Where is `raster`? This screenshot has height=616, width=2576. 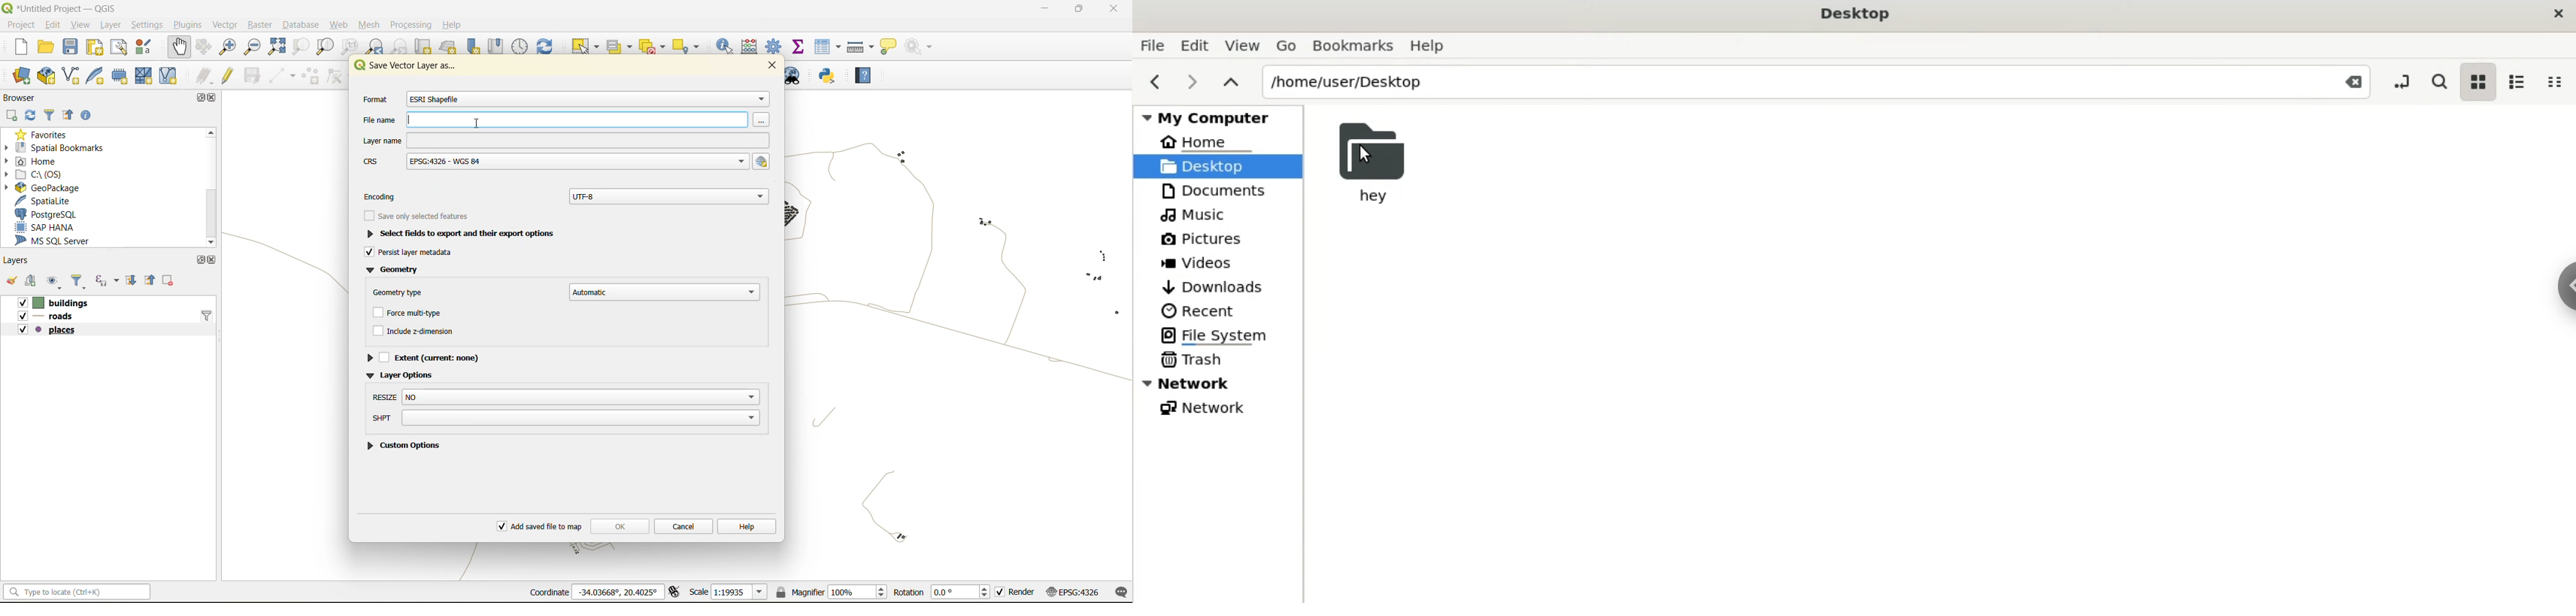 raster is located at coordinates (261, 26).